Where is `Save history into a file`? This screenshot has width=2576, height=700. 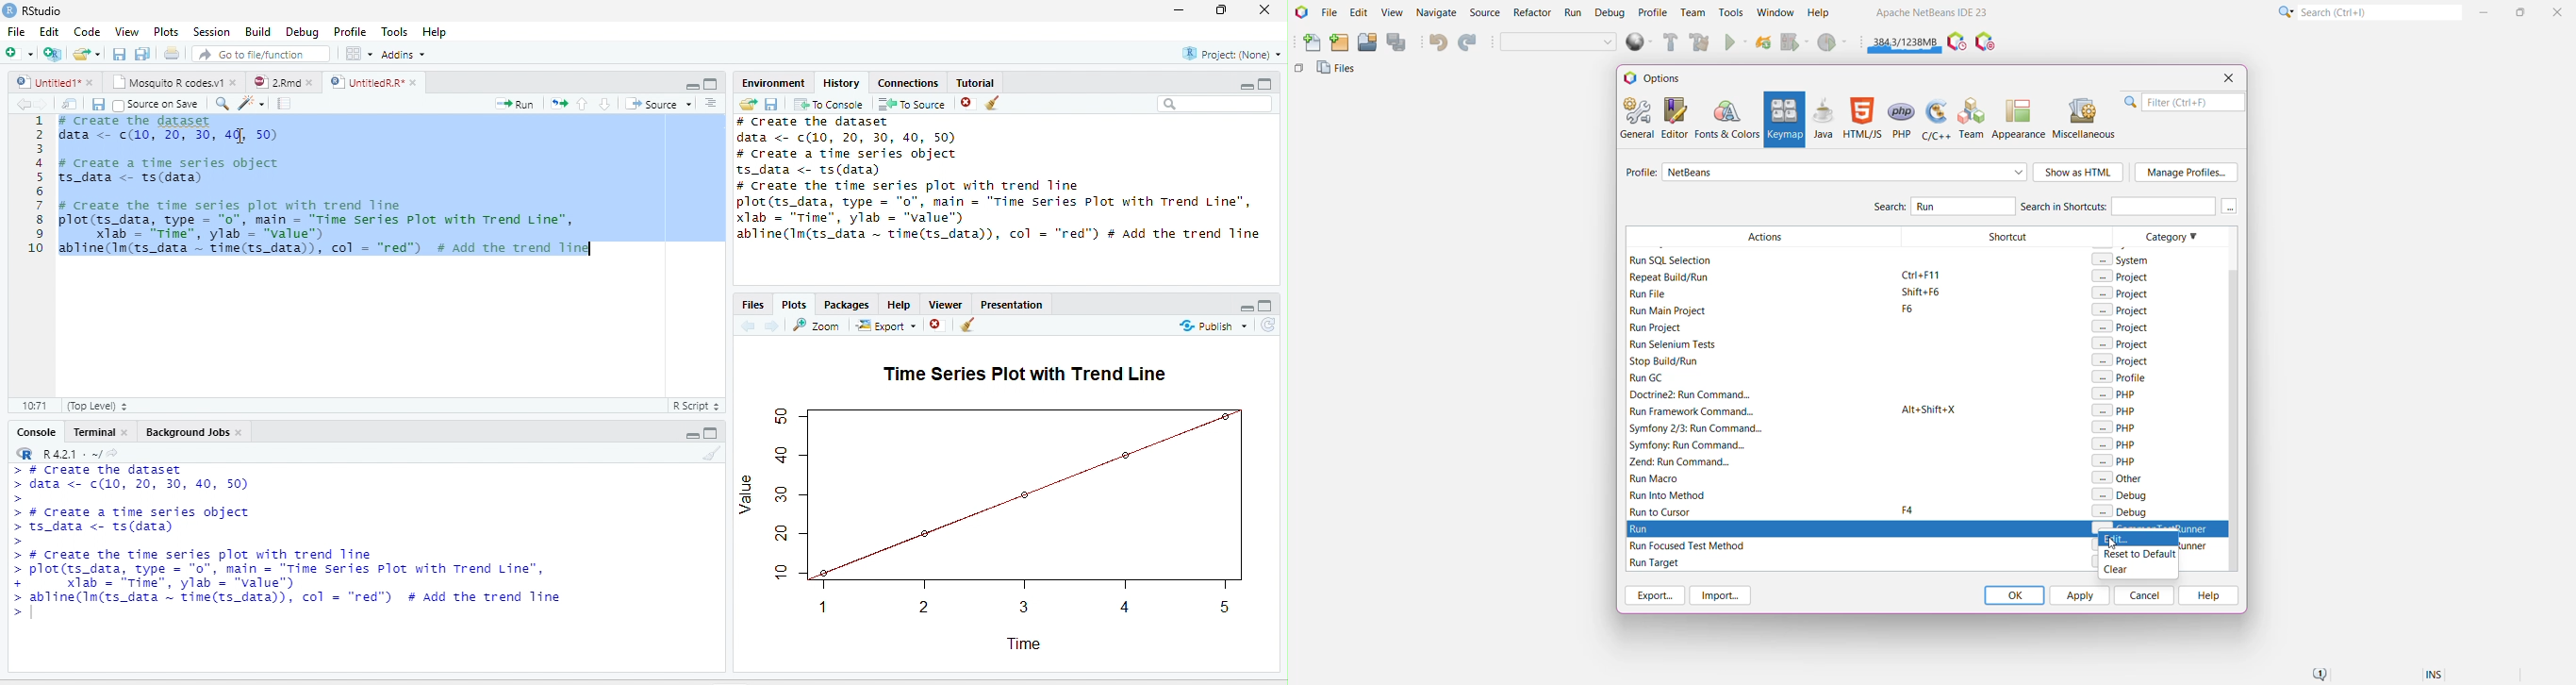 Save history into a file is located at coordinates (771, 104).